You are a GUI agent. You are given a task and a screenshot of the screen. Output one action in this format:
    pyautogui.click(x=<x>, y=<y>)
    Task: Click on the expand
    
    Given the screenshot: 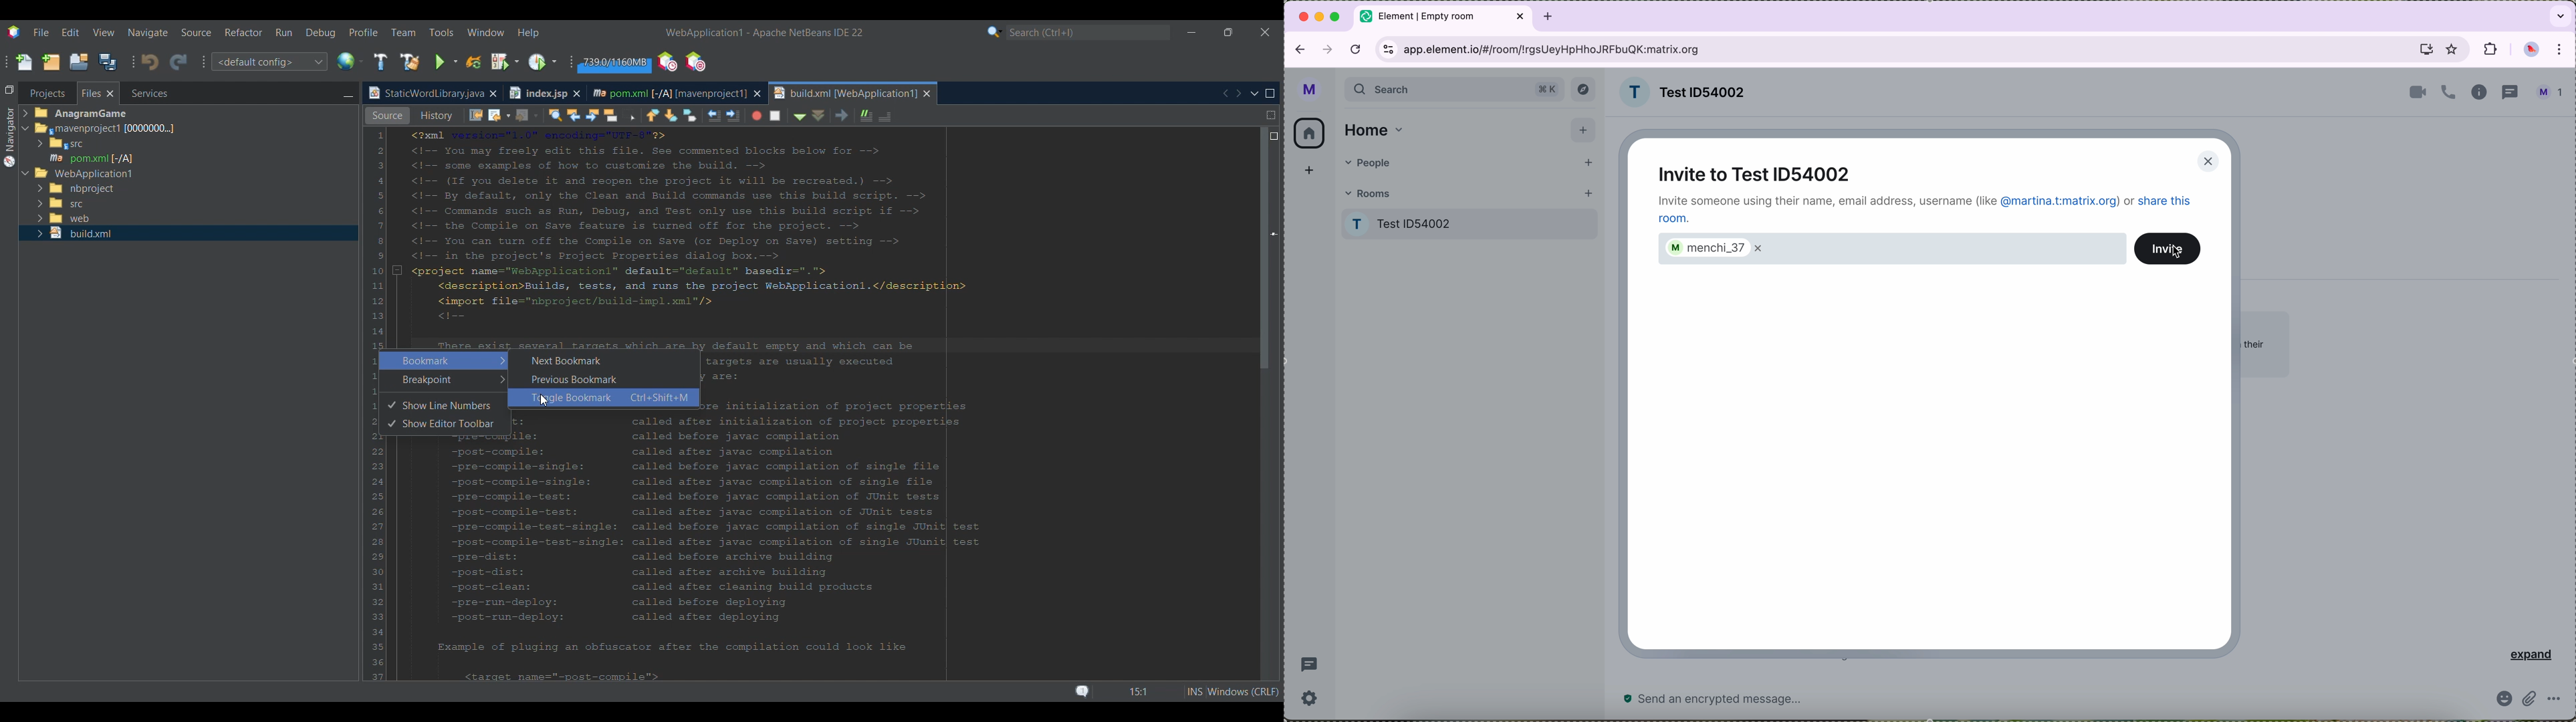 What is the action you would take?
    pyautogui.click(x=2527, y=654)
    